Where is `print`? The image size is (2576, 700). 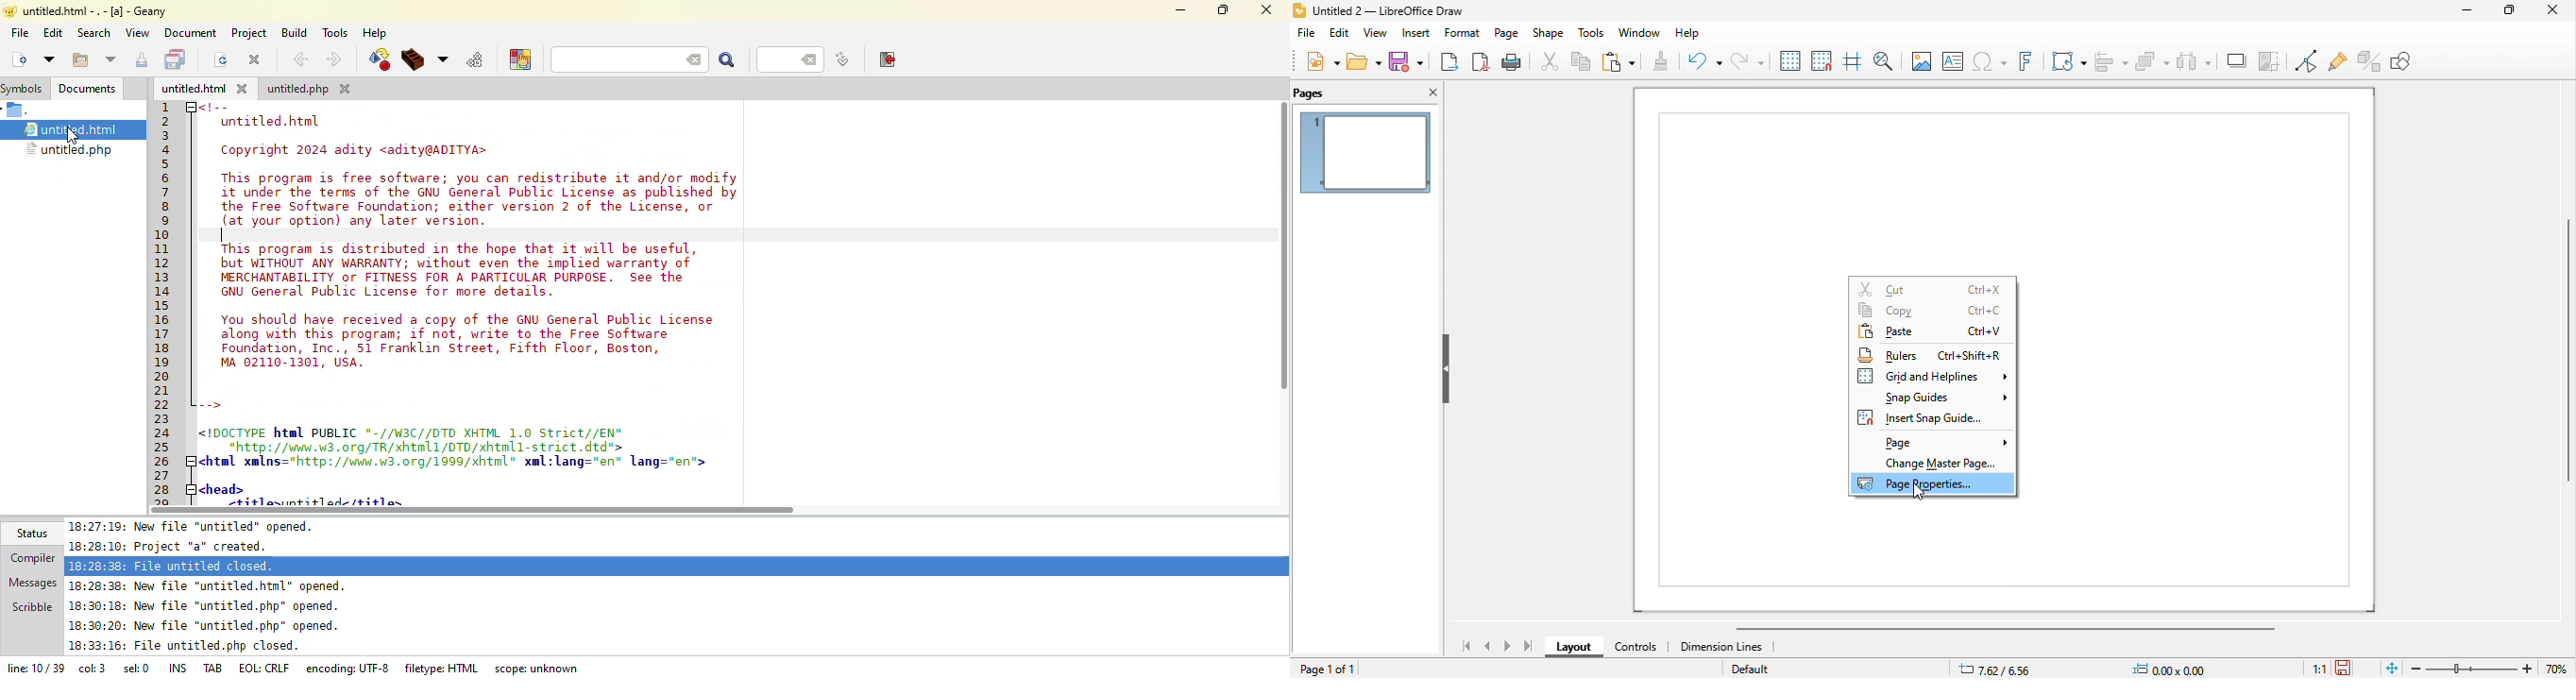 print is located at coordinates (1511, 62).